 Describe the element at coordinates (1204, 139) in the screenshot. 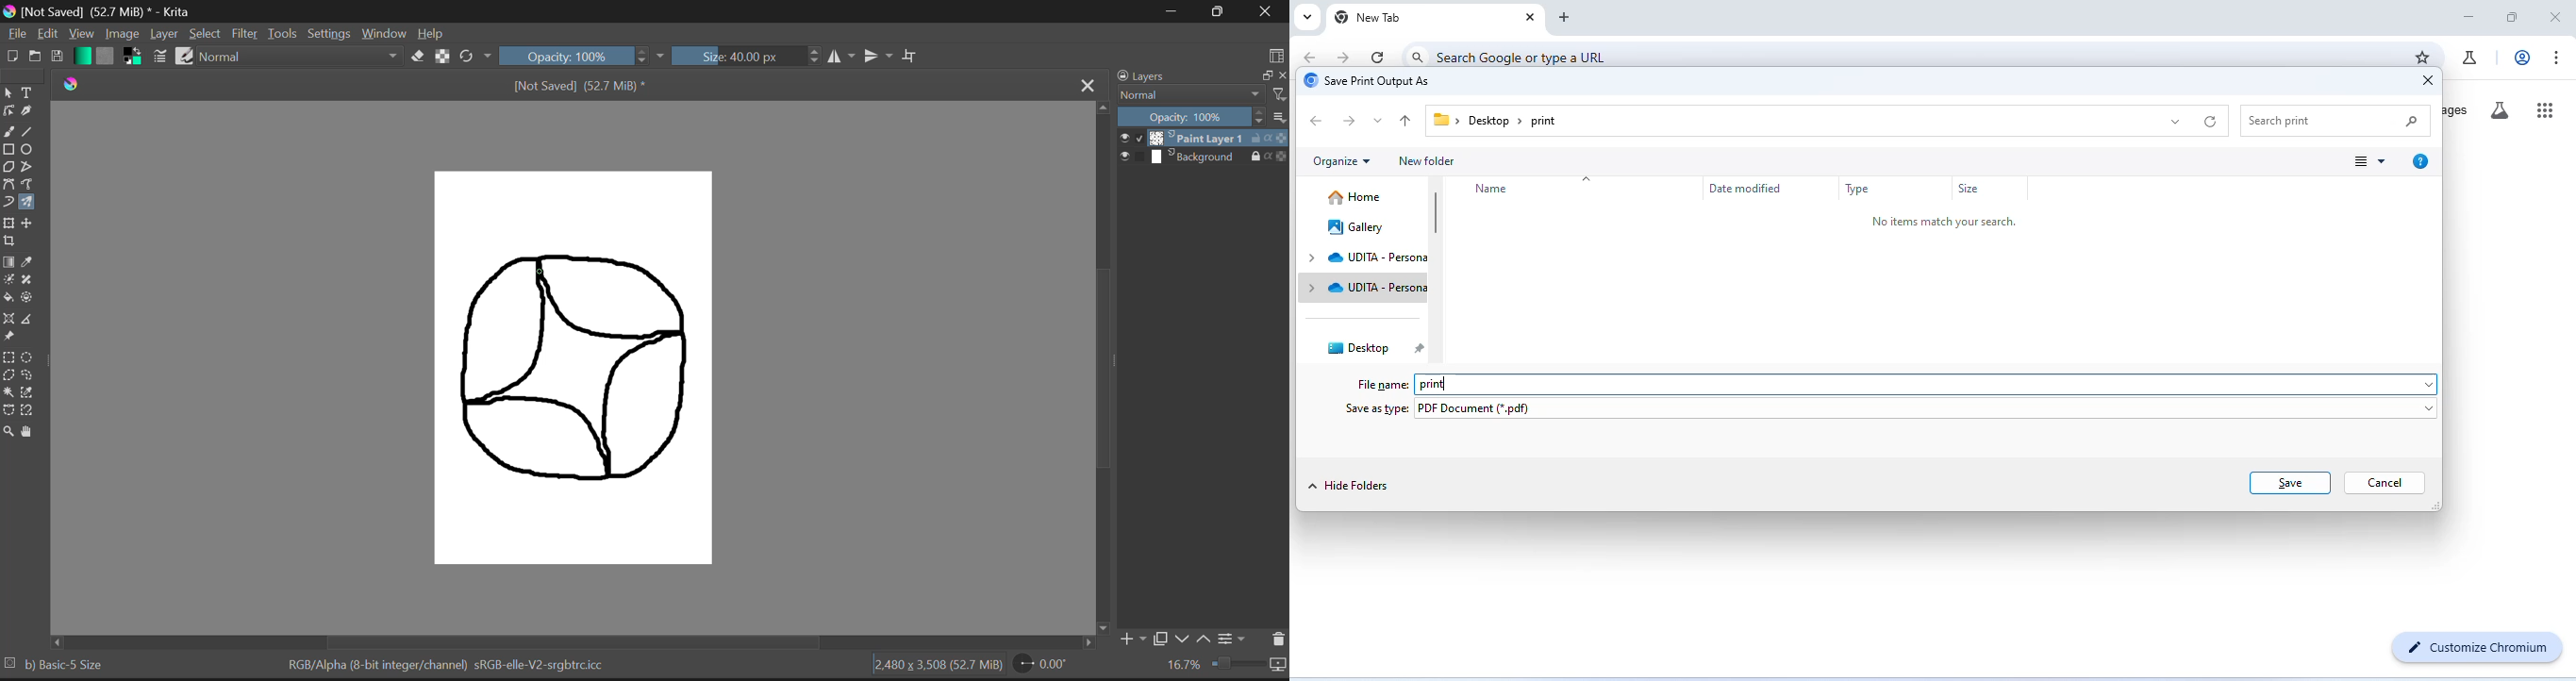

I see `Paint Layer` at that location.